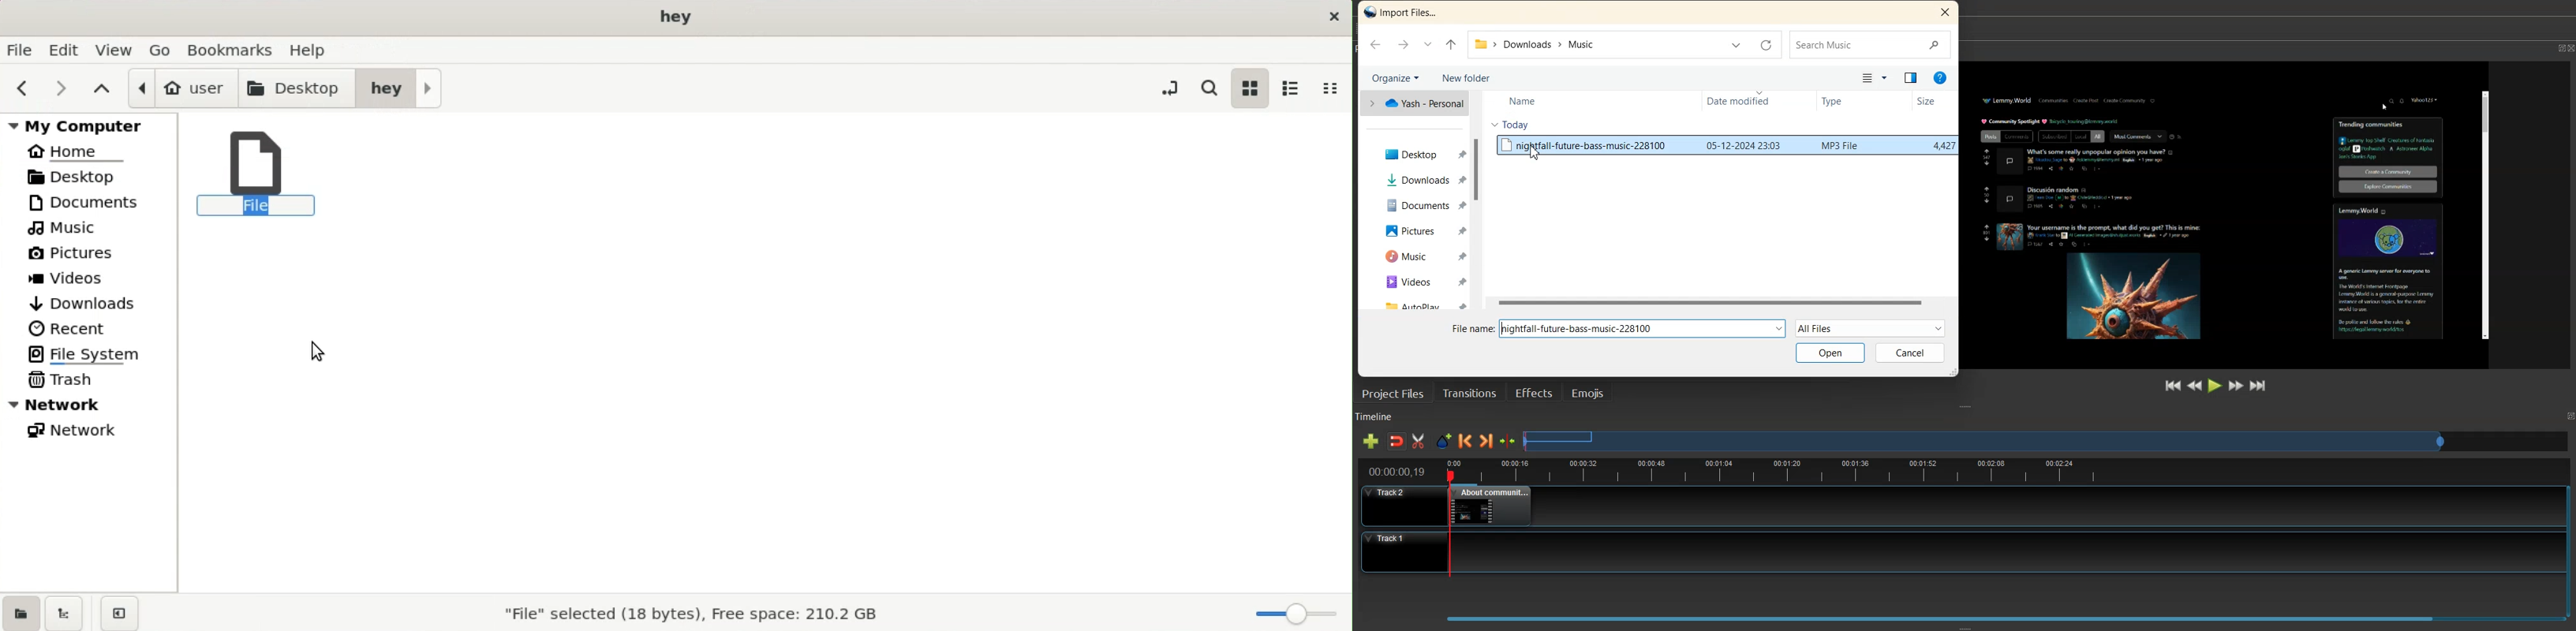 The height and width of the screenshot is (644, 2576). Describe the element at coordinates (88, 176) in the screenshot. I see `desktop` at that location.